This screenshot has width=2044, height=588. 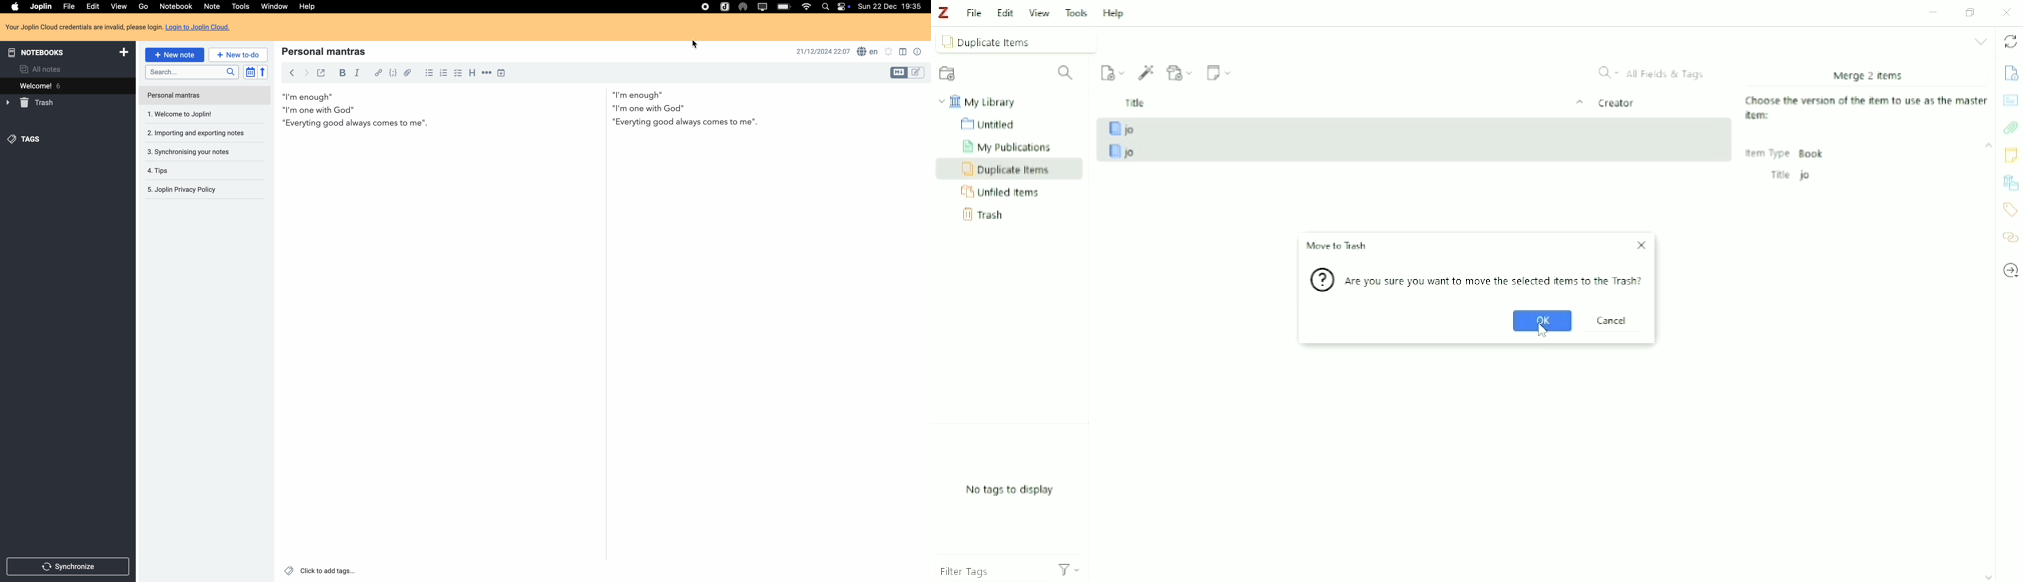 What do you see at coordinates (394, 73) in the screenshot?
I see `code` at bounding box center [394, 73].